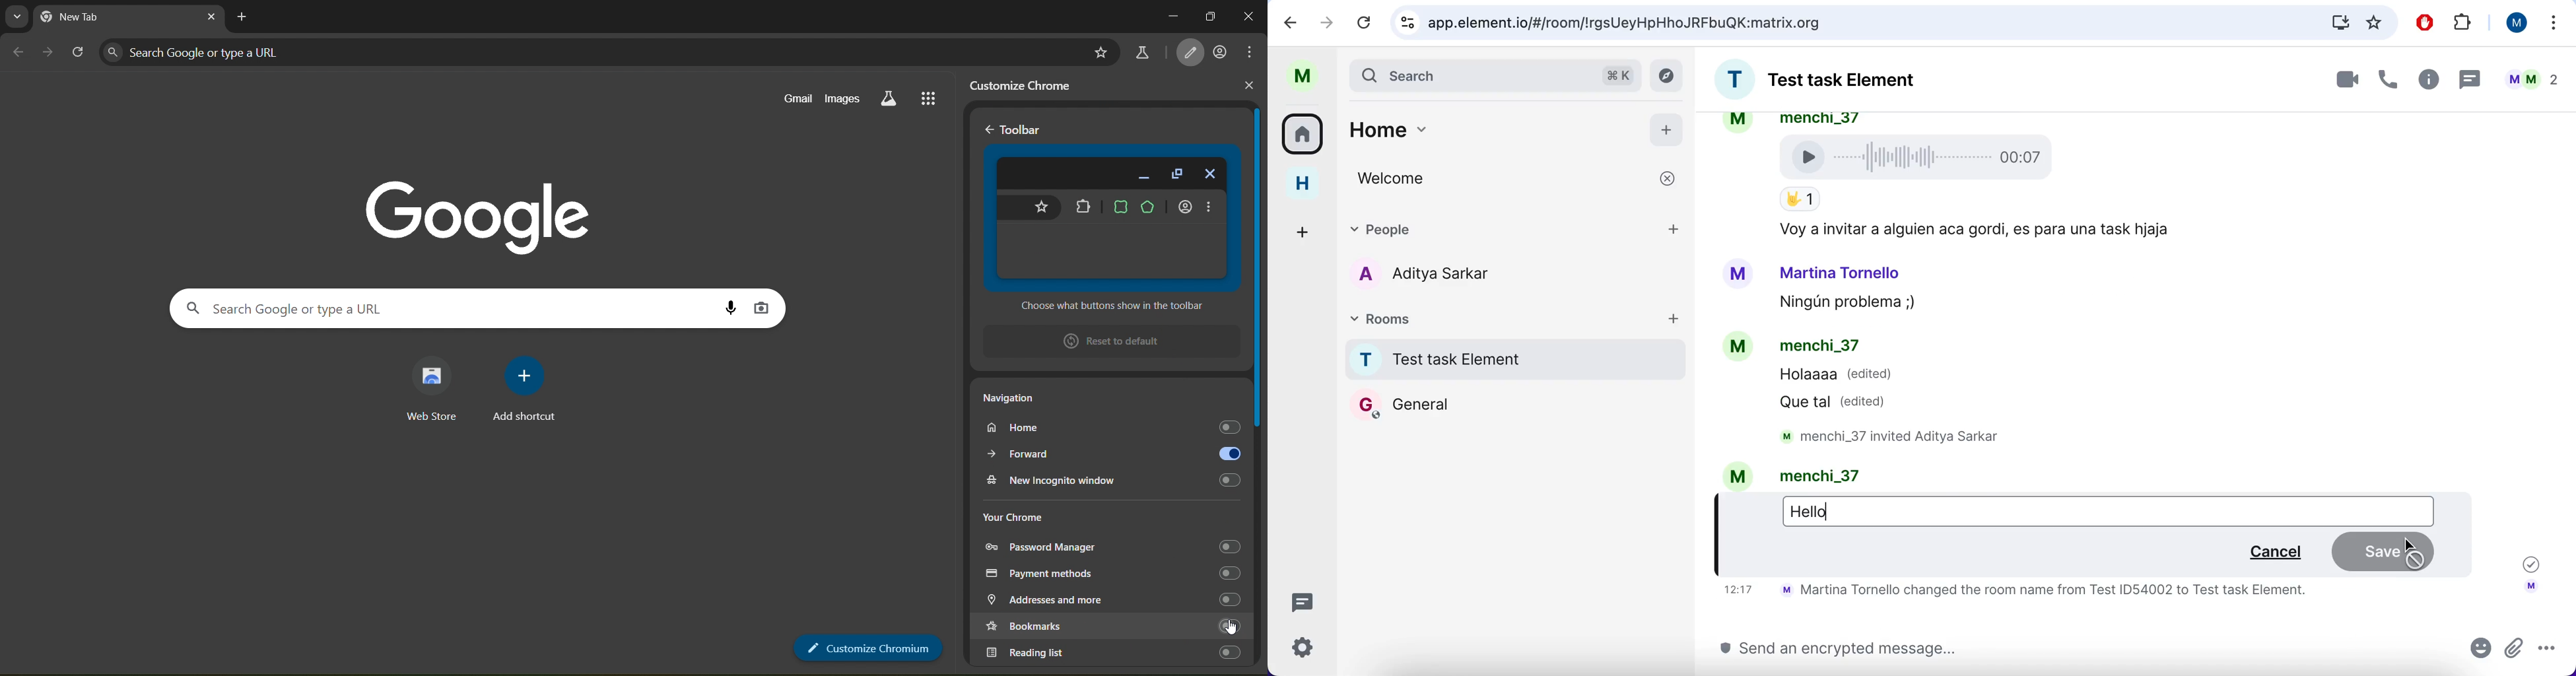 Image resolution: width=2576 pixels, height=700 pixels. I want to click on attachments, so click(2514, 654).